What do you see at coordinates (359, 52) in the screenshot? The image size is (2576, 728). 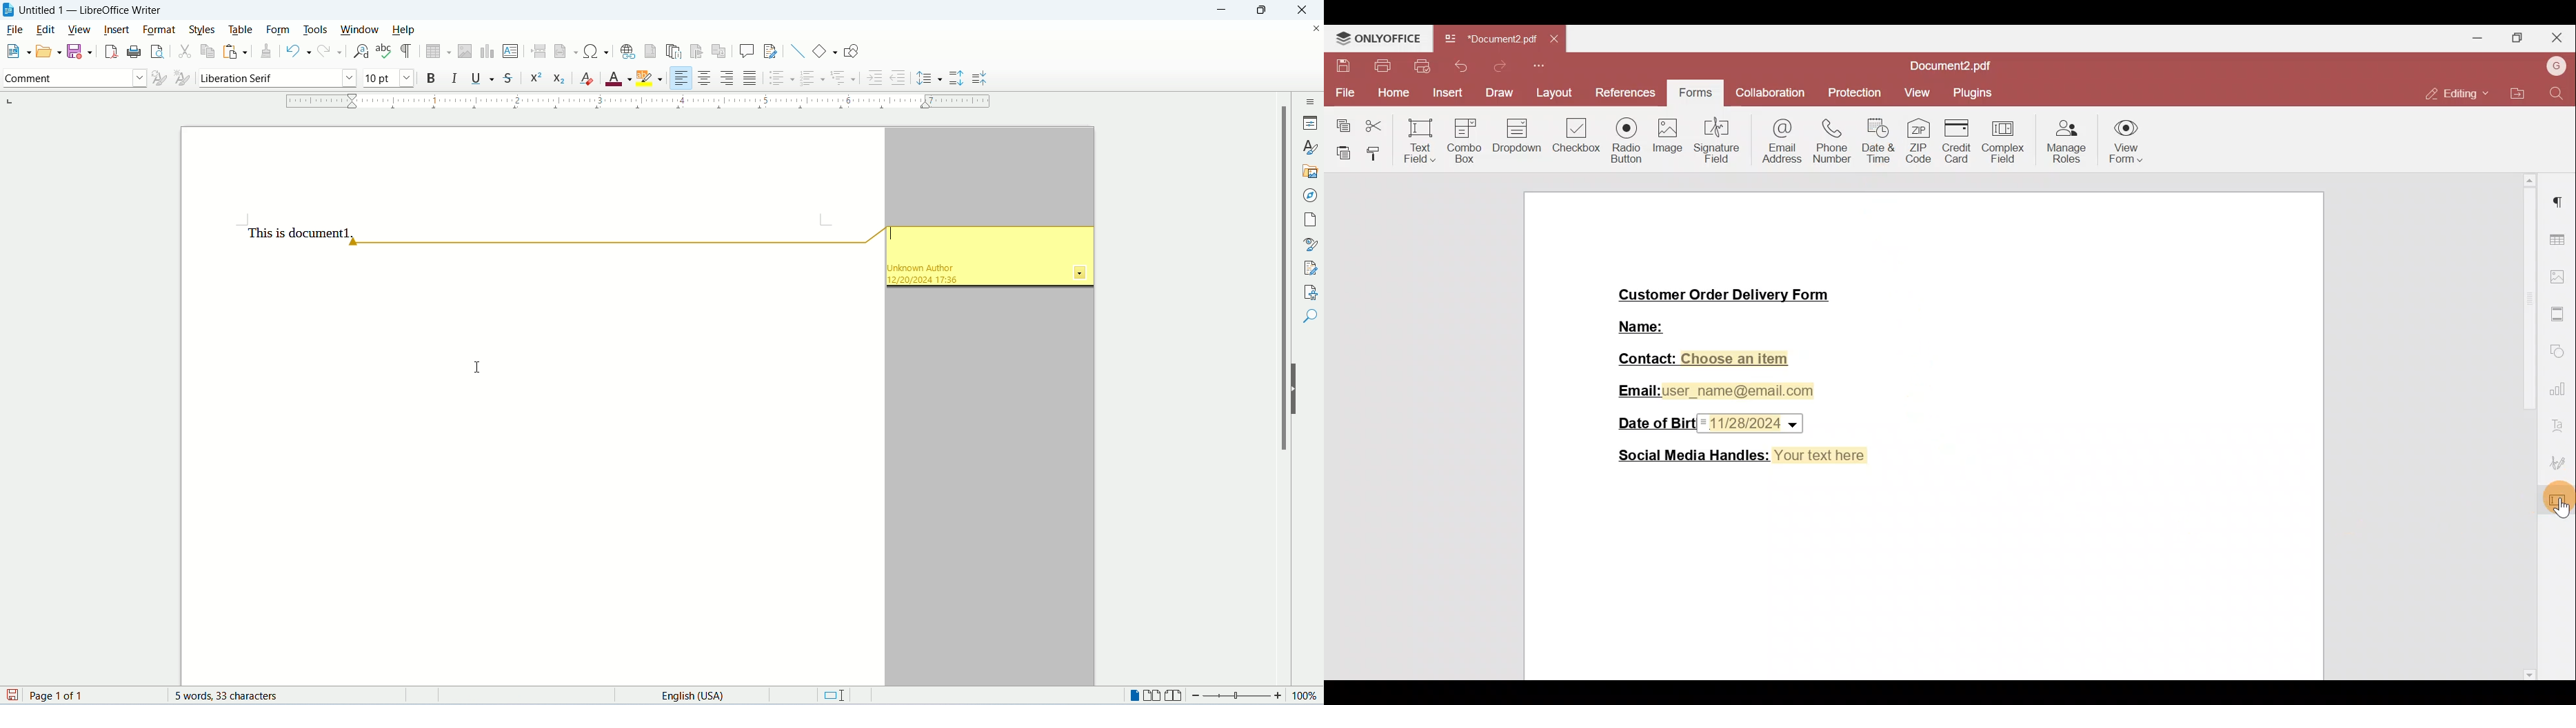 I see `find and replace` at bounding box center [359, 52].